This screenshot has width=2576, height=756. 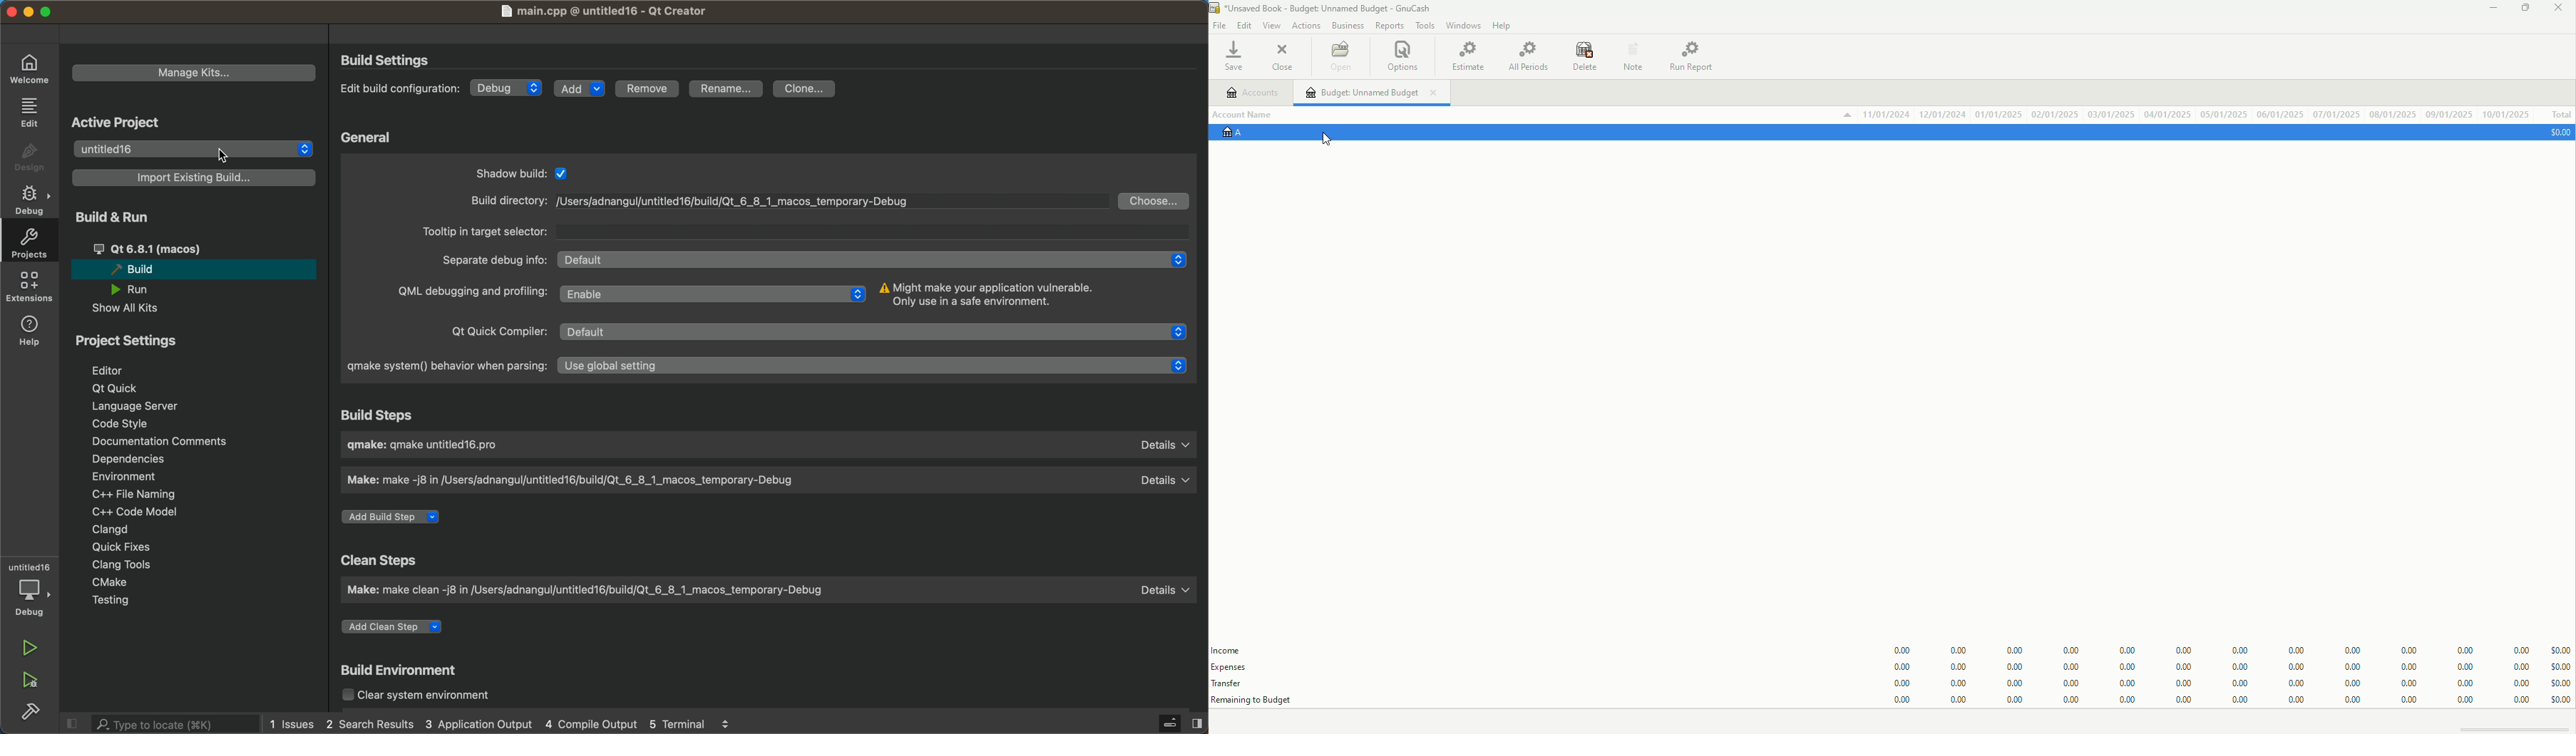 What do you see at coordinates (1219, 26) in the screenshot?
I see `File` at bounding box center [1219, 26].